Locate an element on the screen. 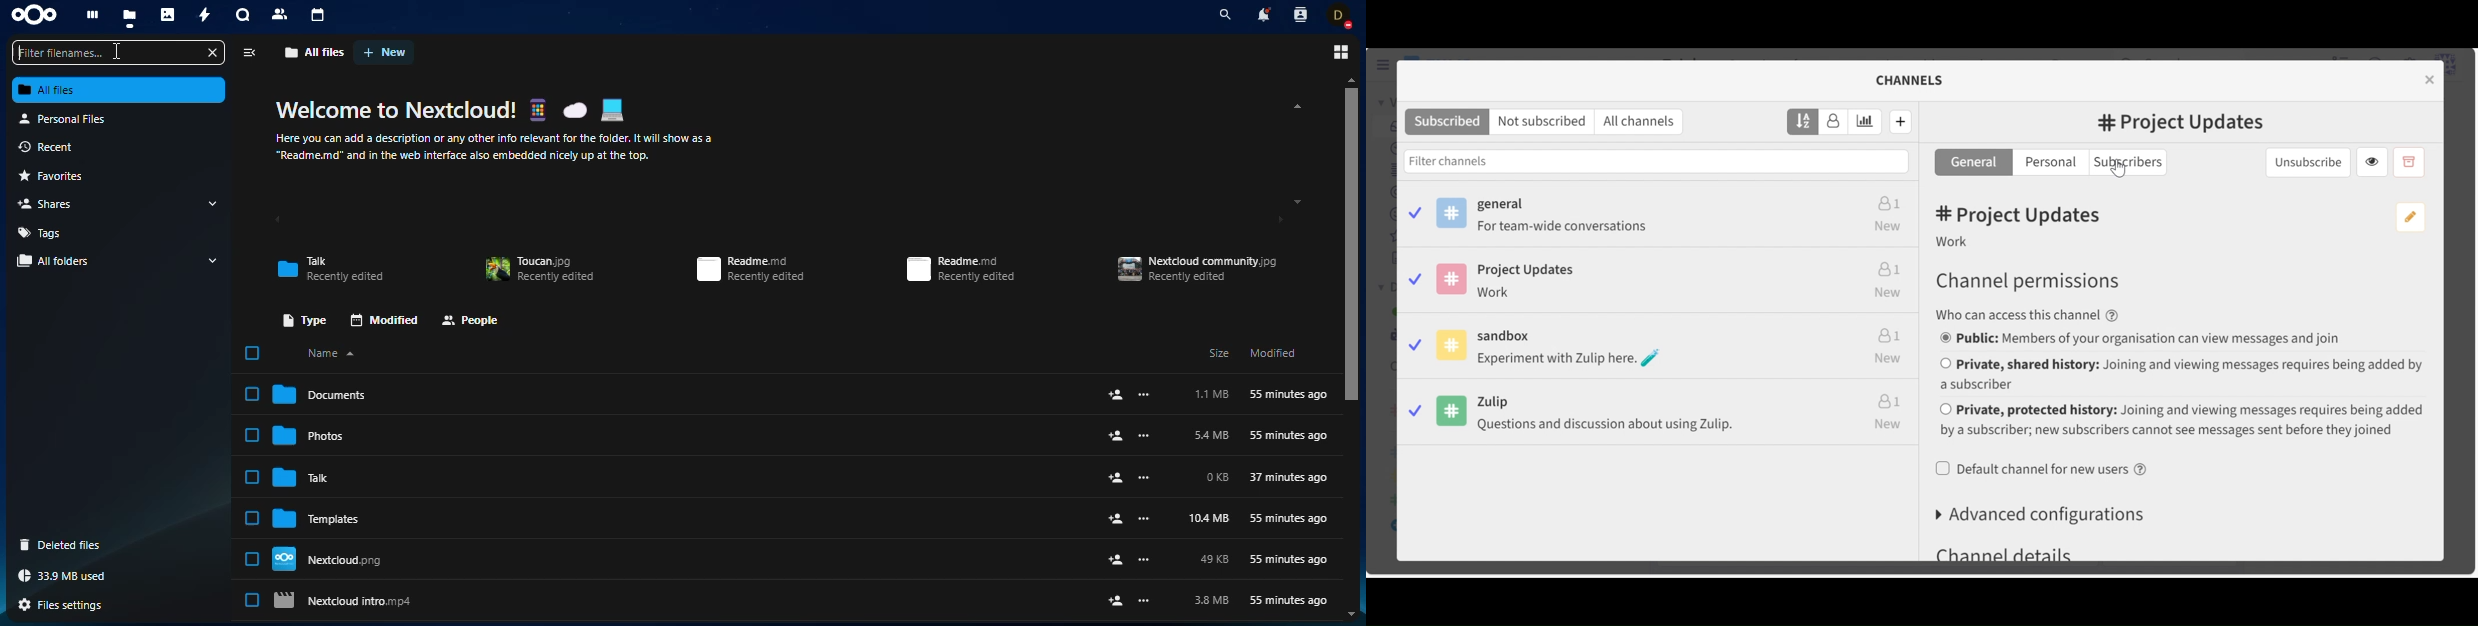 This screenshot has height=644, width=2492. Here you can add a description or any other info relevant for the folder. It will show as a is located at coordinates (496, 139).